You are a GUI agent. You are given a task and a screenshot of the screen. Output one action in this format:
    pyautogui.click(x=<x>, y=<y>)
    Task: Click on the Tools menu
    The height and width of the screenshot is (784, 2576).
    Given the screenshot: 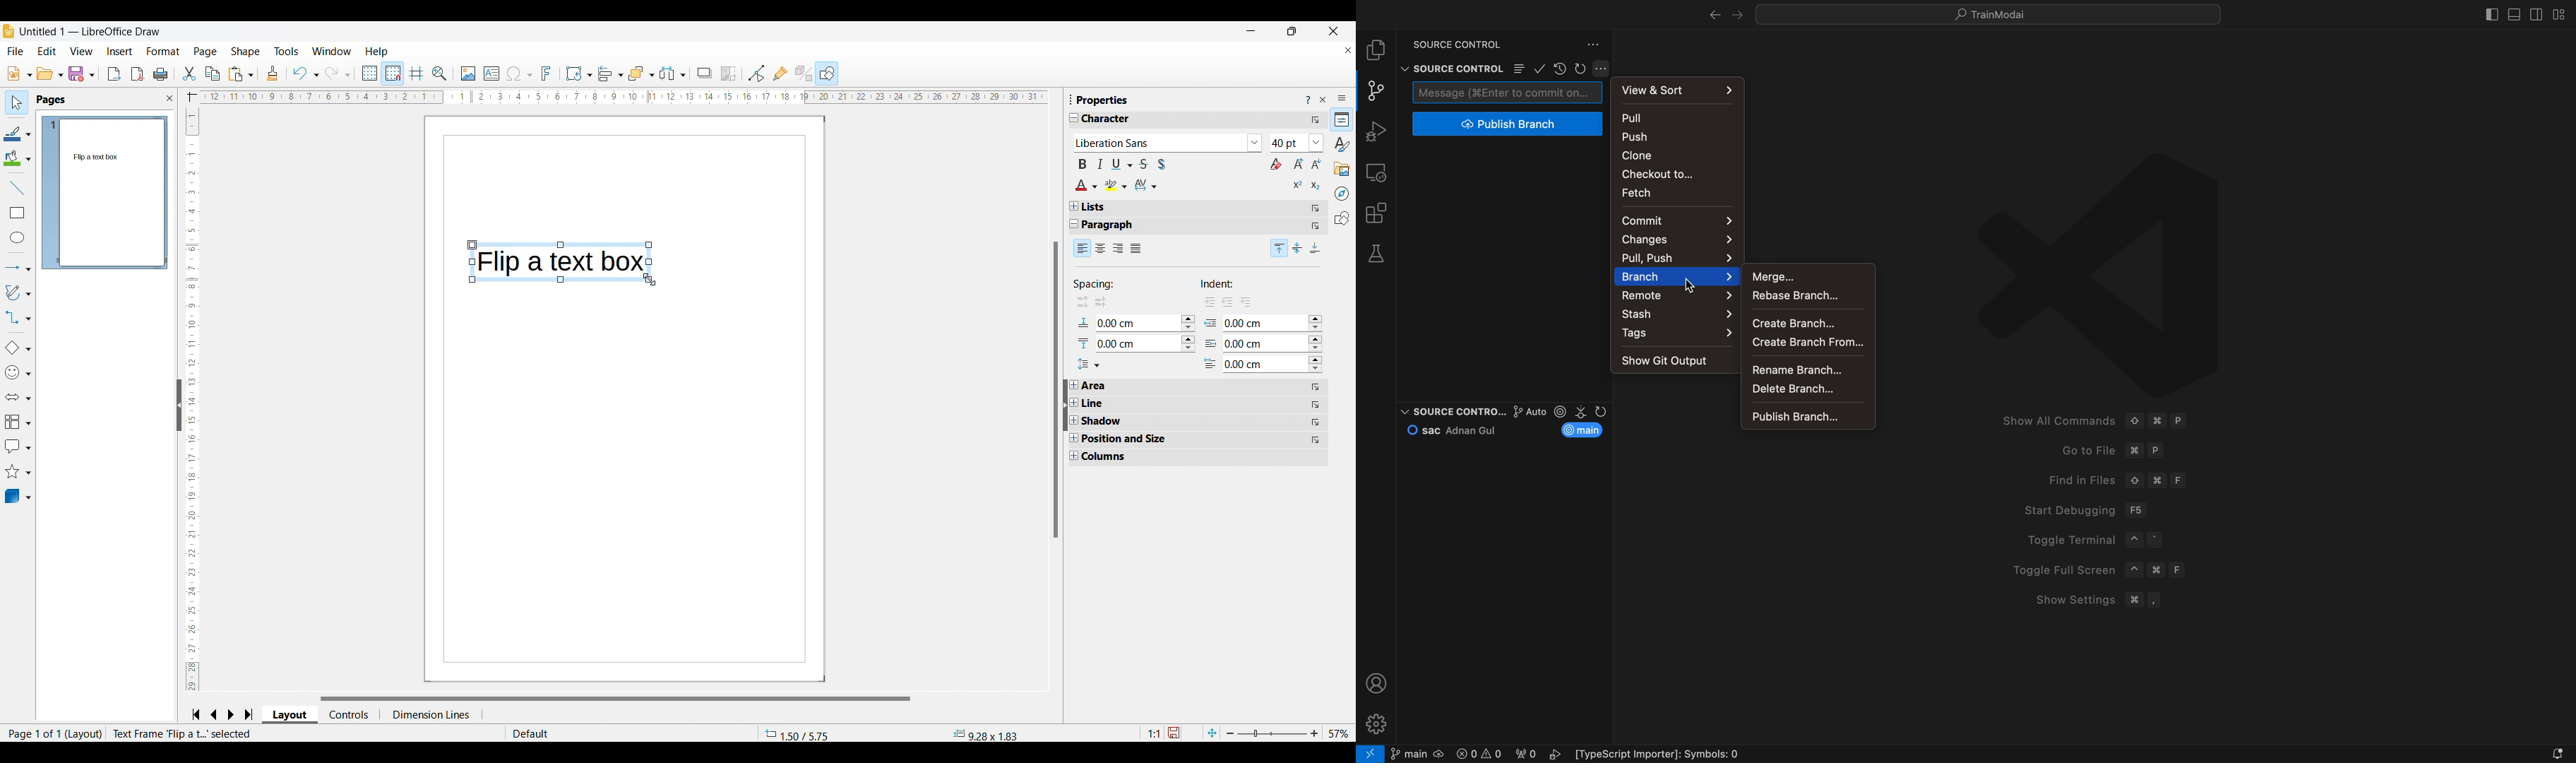 What is the action you would take?
    pyautogui.click(x=287, y=51)
    